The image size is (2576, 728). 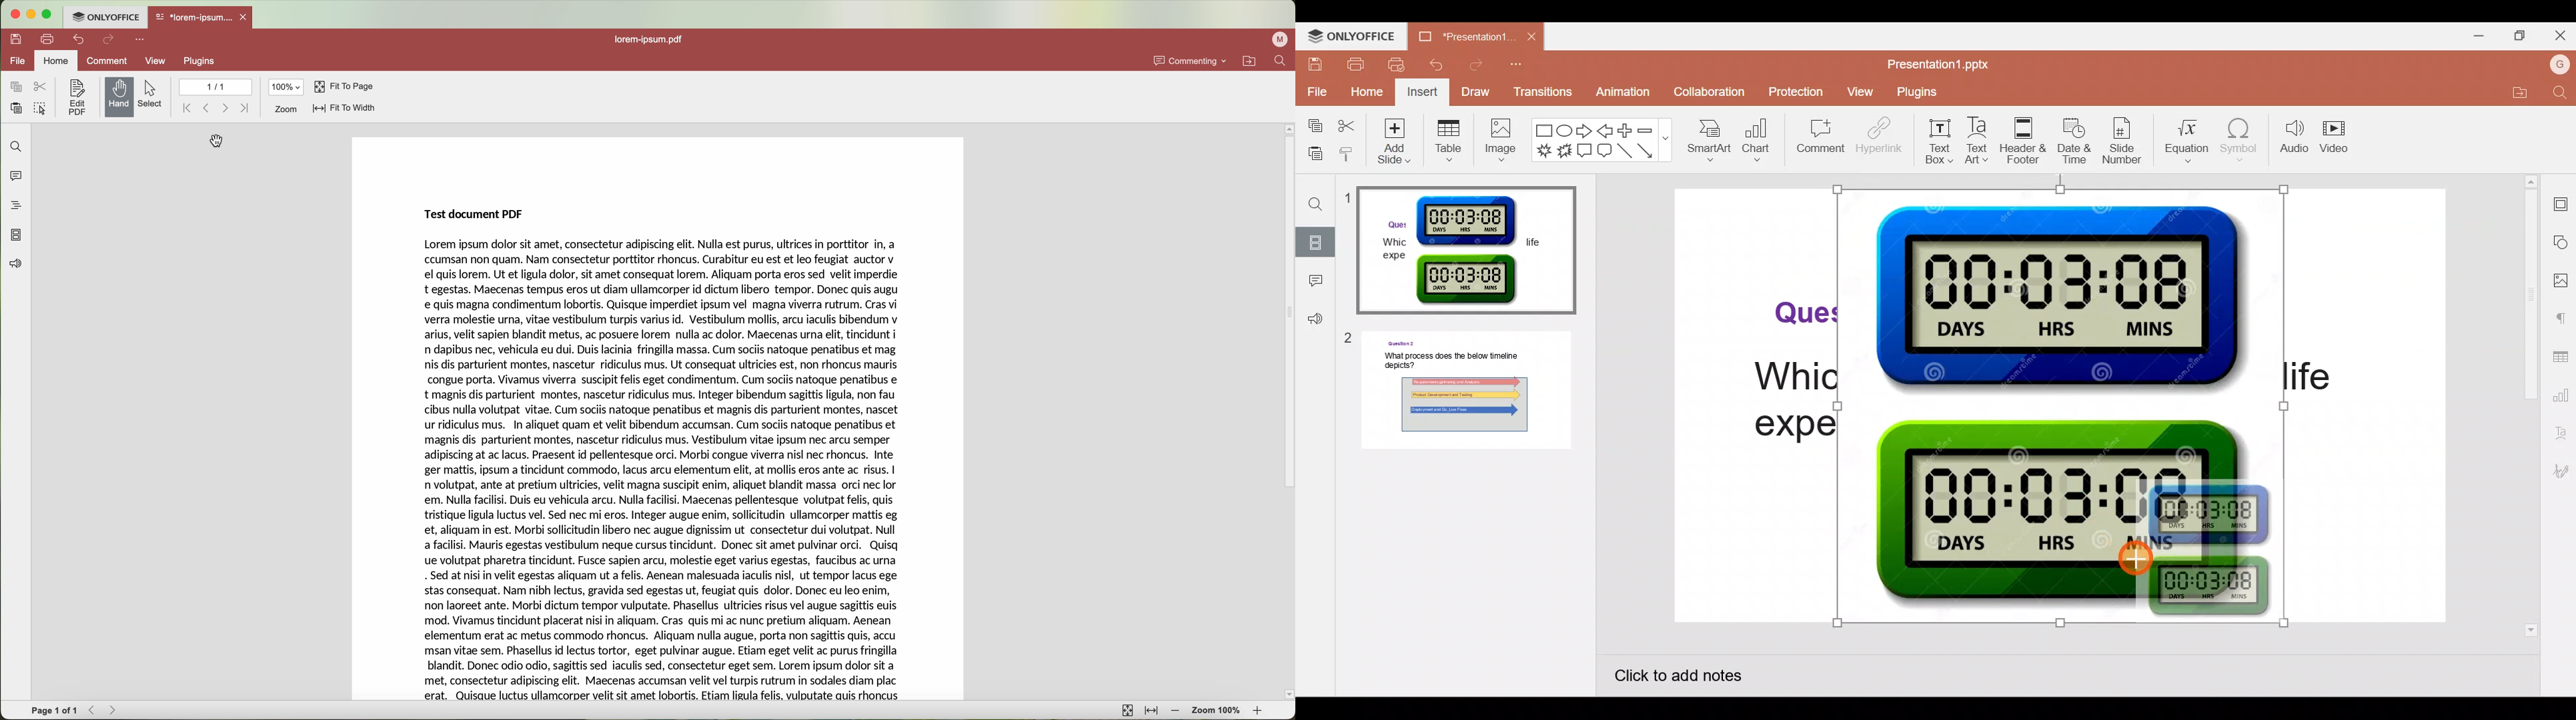 What do you see at coordinates (1191, 60) in the screenshot?
I see `commenting` at bounding box center [1191, 60].